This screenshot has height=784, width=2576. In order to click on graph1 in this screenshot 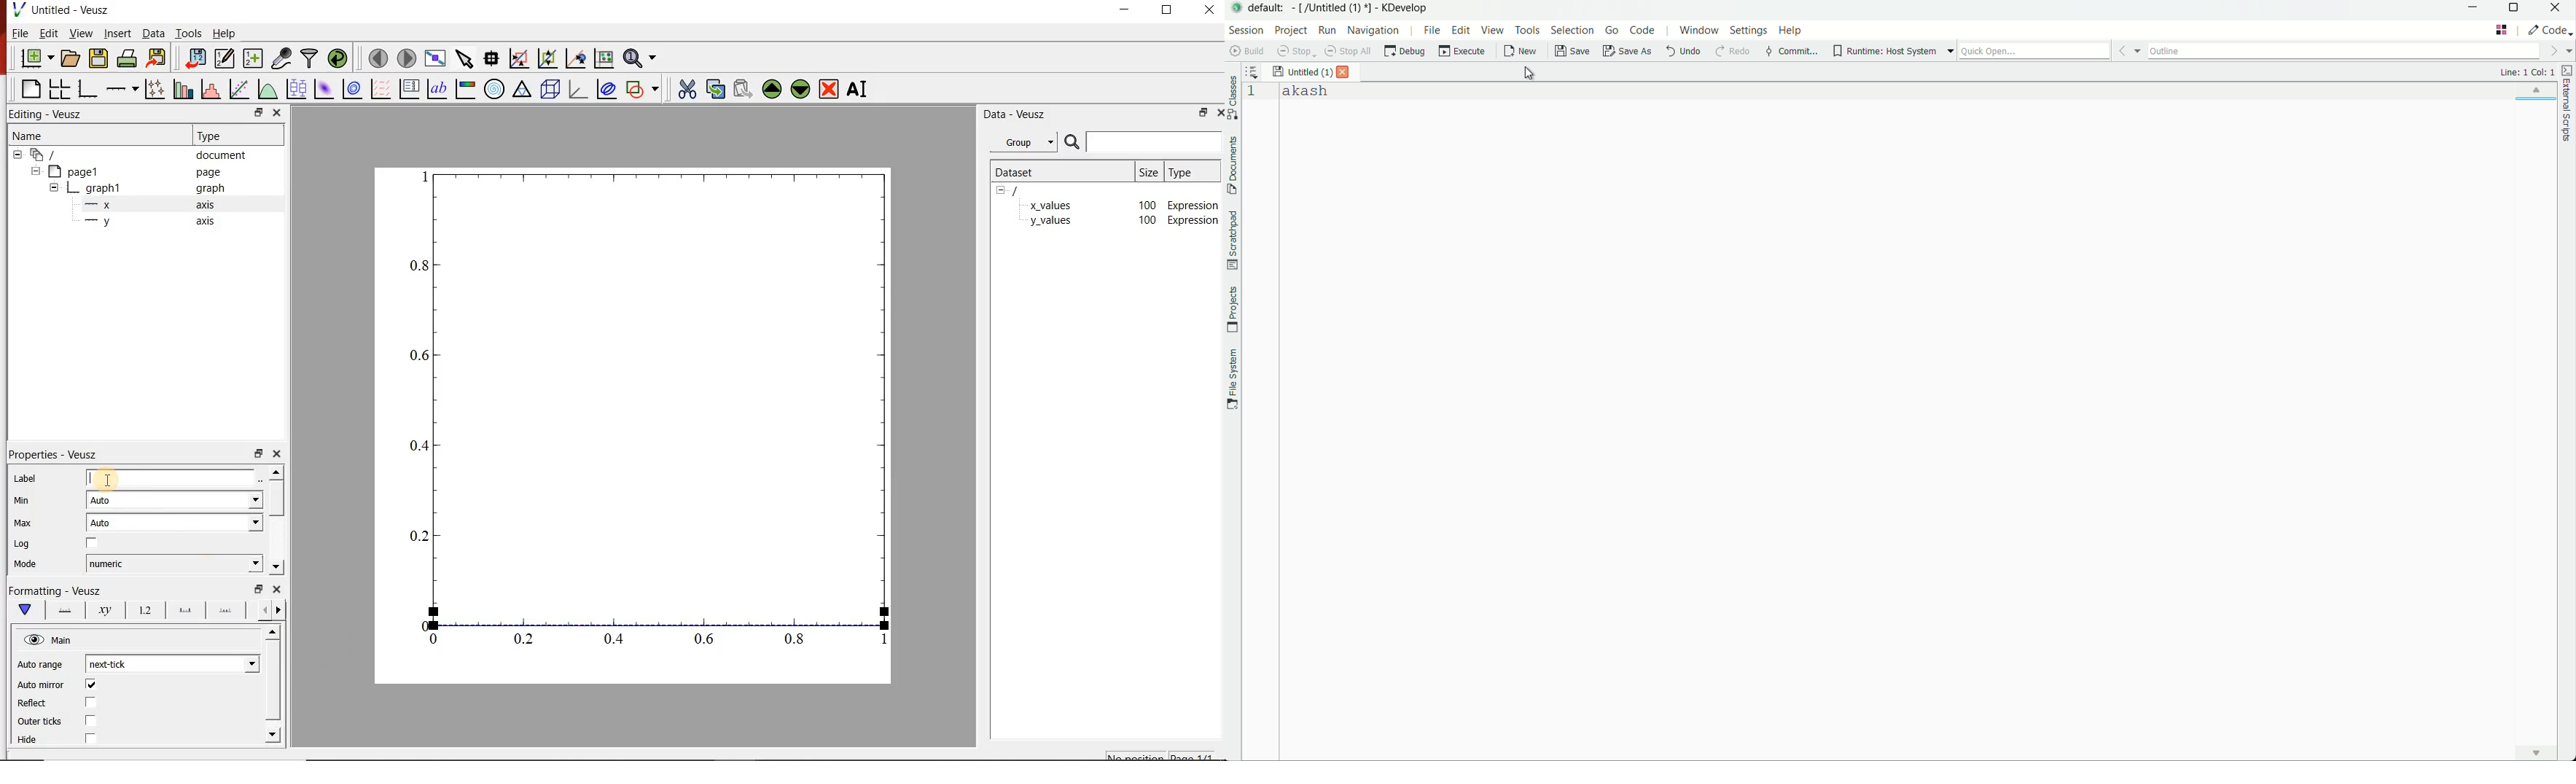, I will do `click(105, 187)`.